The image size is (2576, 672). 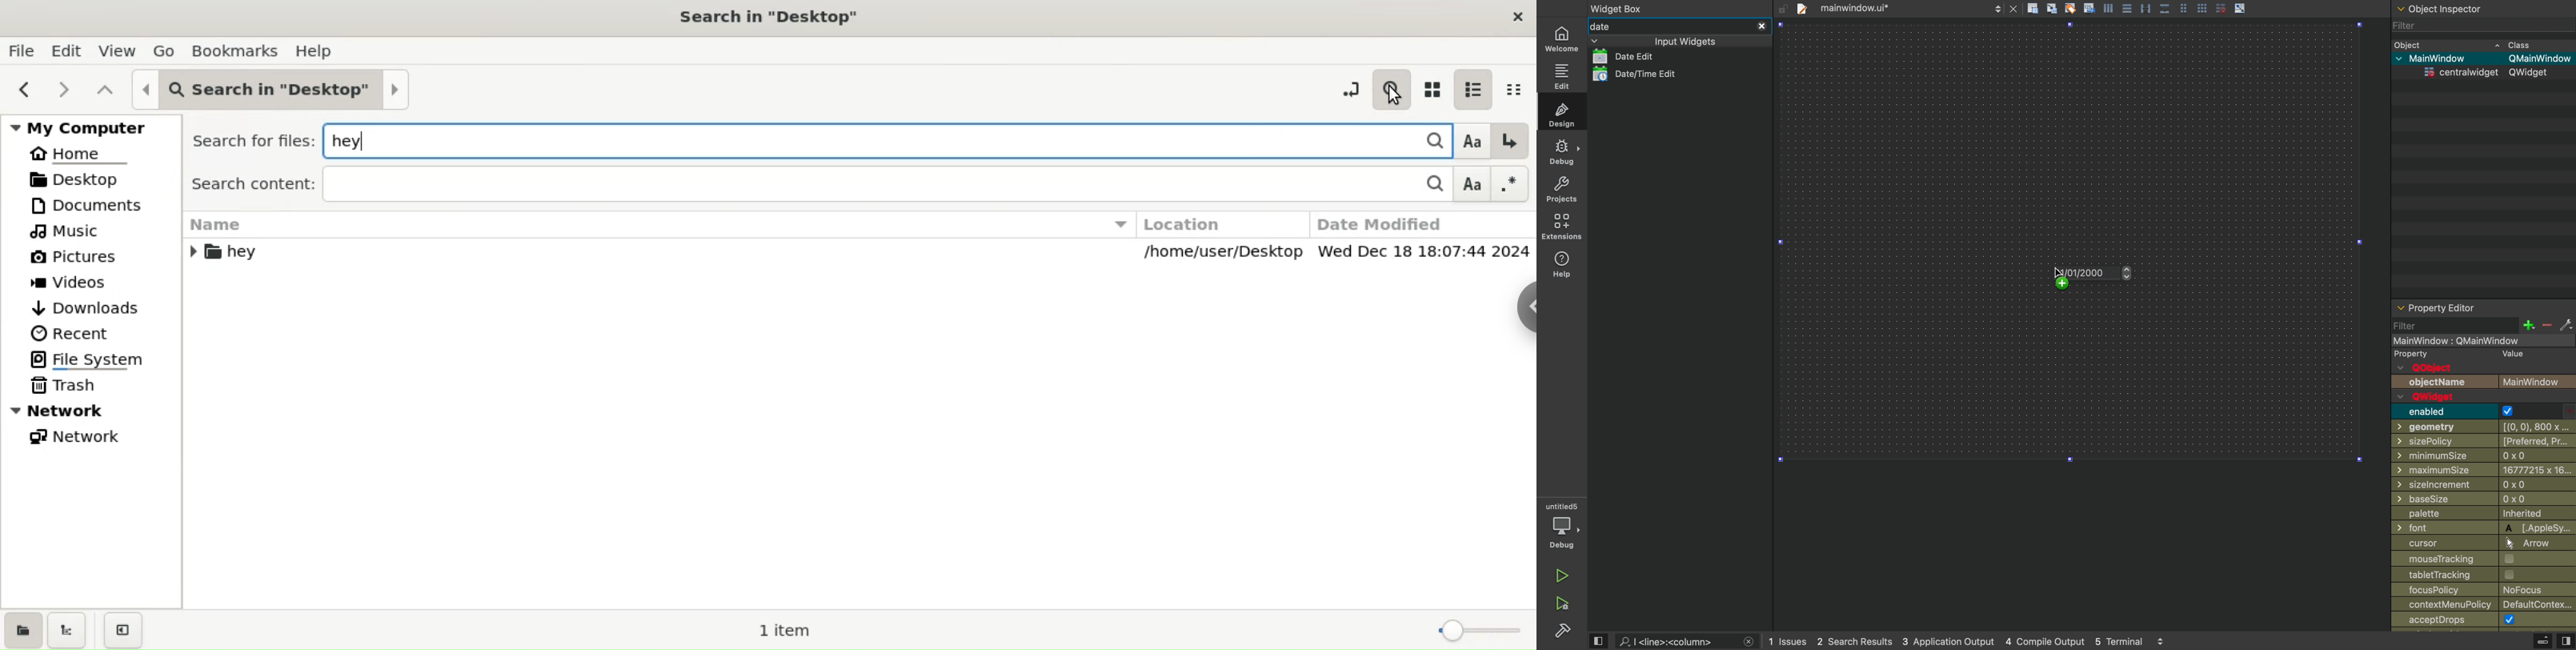 I want to click on music, so click(x=91, y=229).